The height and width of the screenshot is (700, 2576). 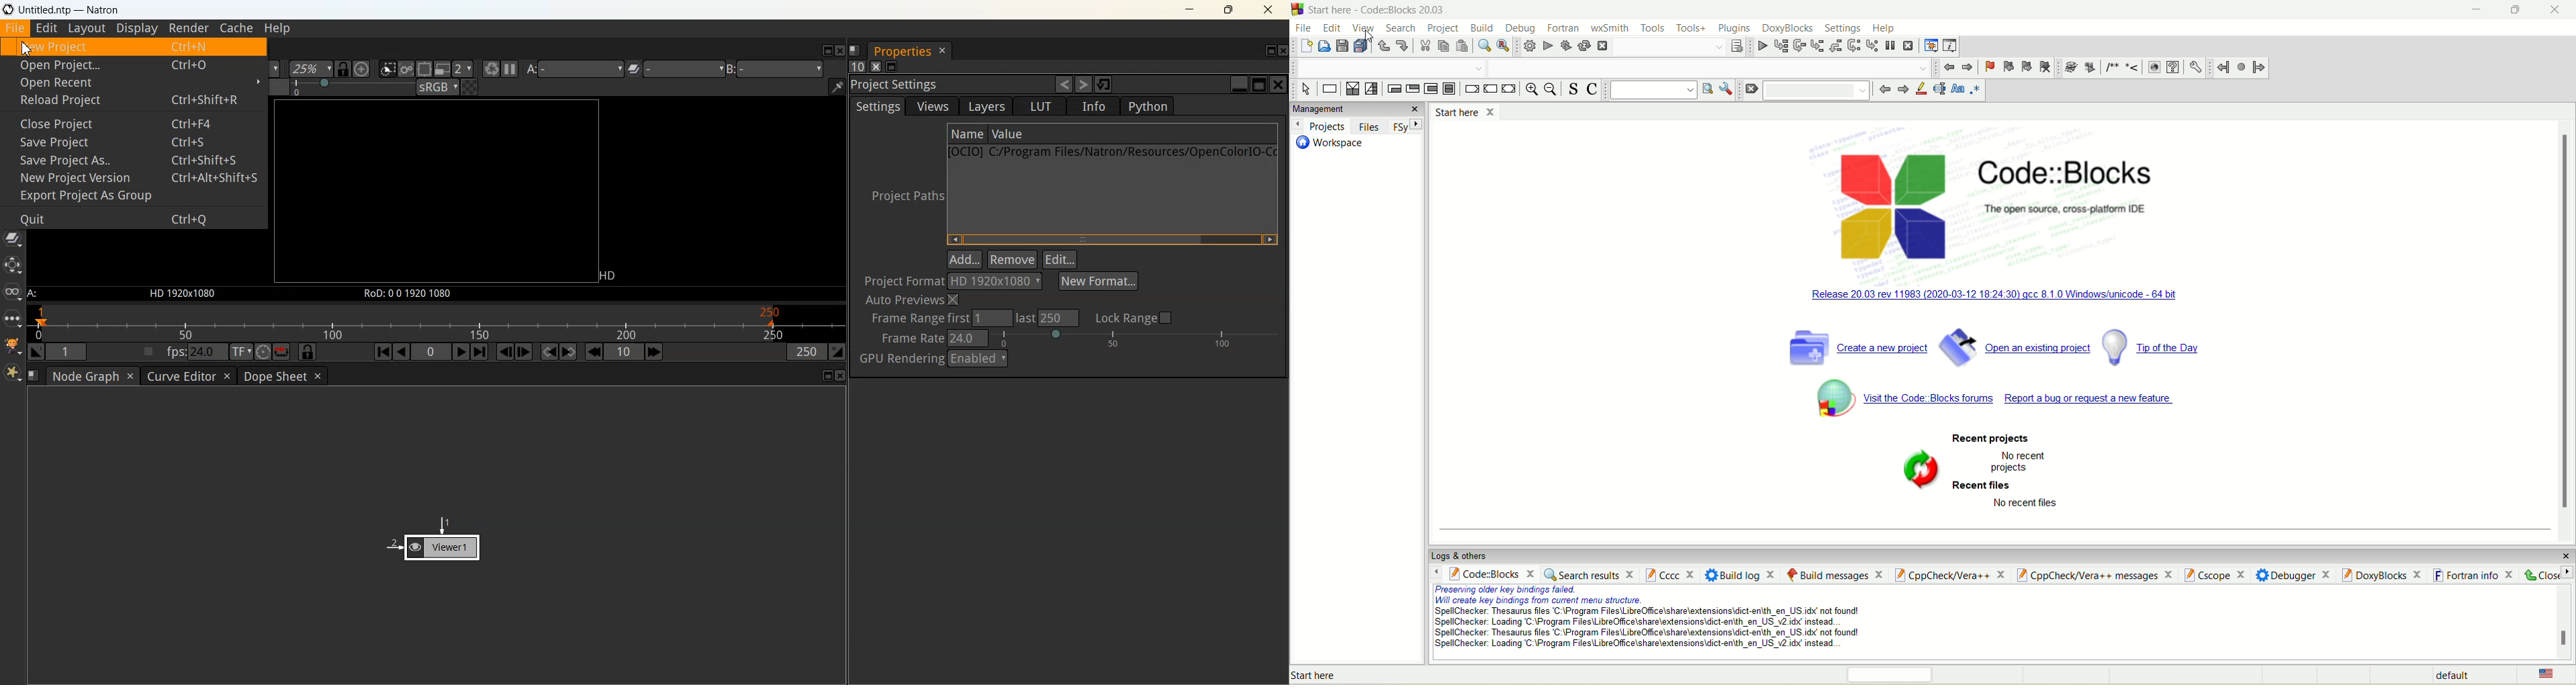 I want to click on paste, so click(x=1464, y=46).